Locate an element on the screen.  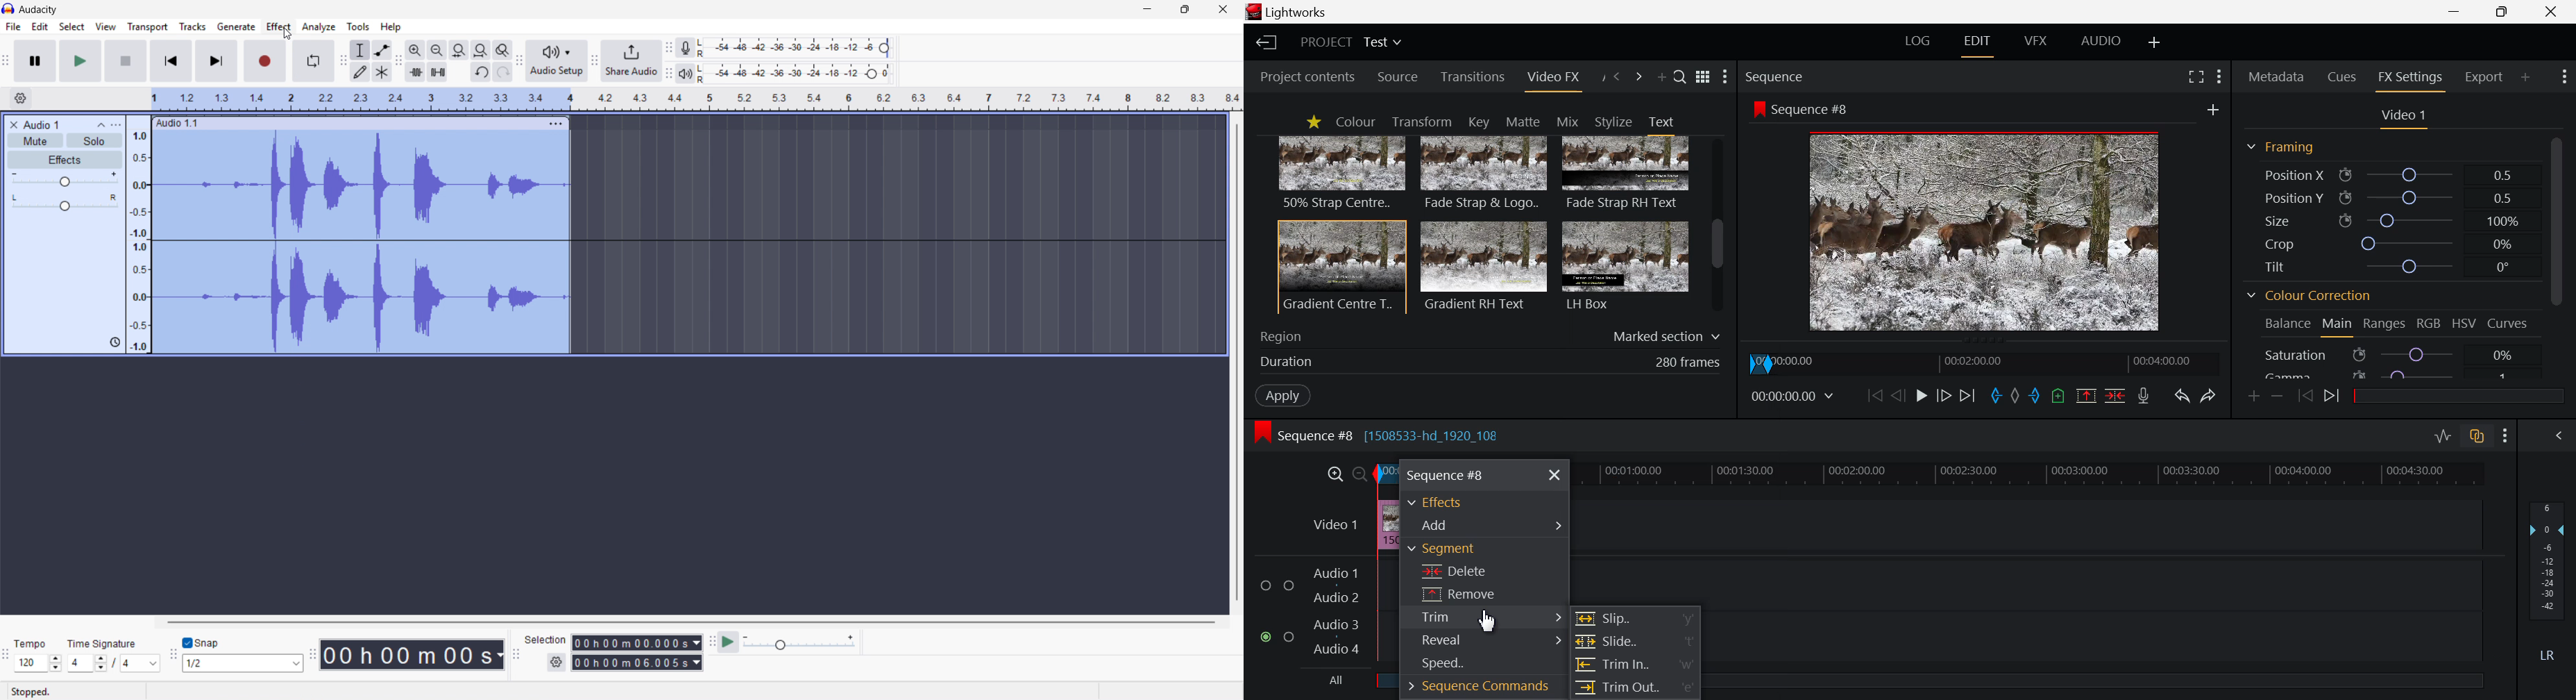
minimise is located at coordinates (1146, 10).